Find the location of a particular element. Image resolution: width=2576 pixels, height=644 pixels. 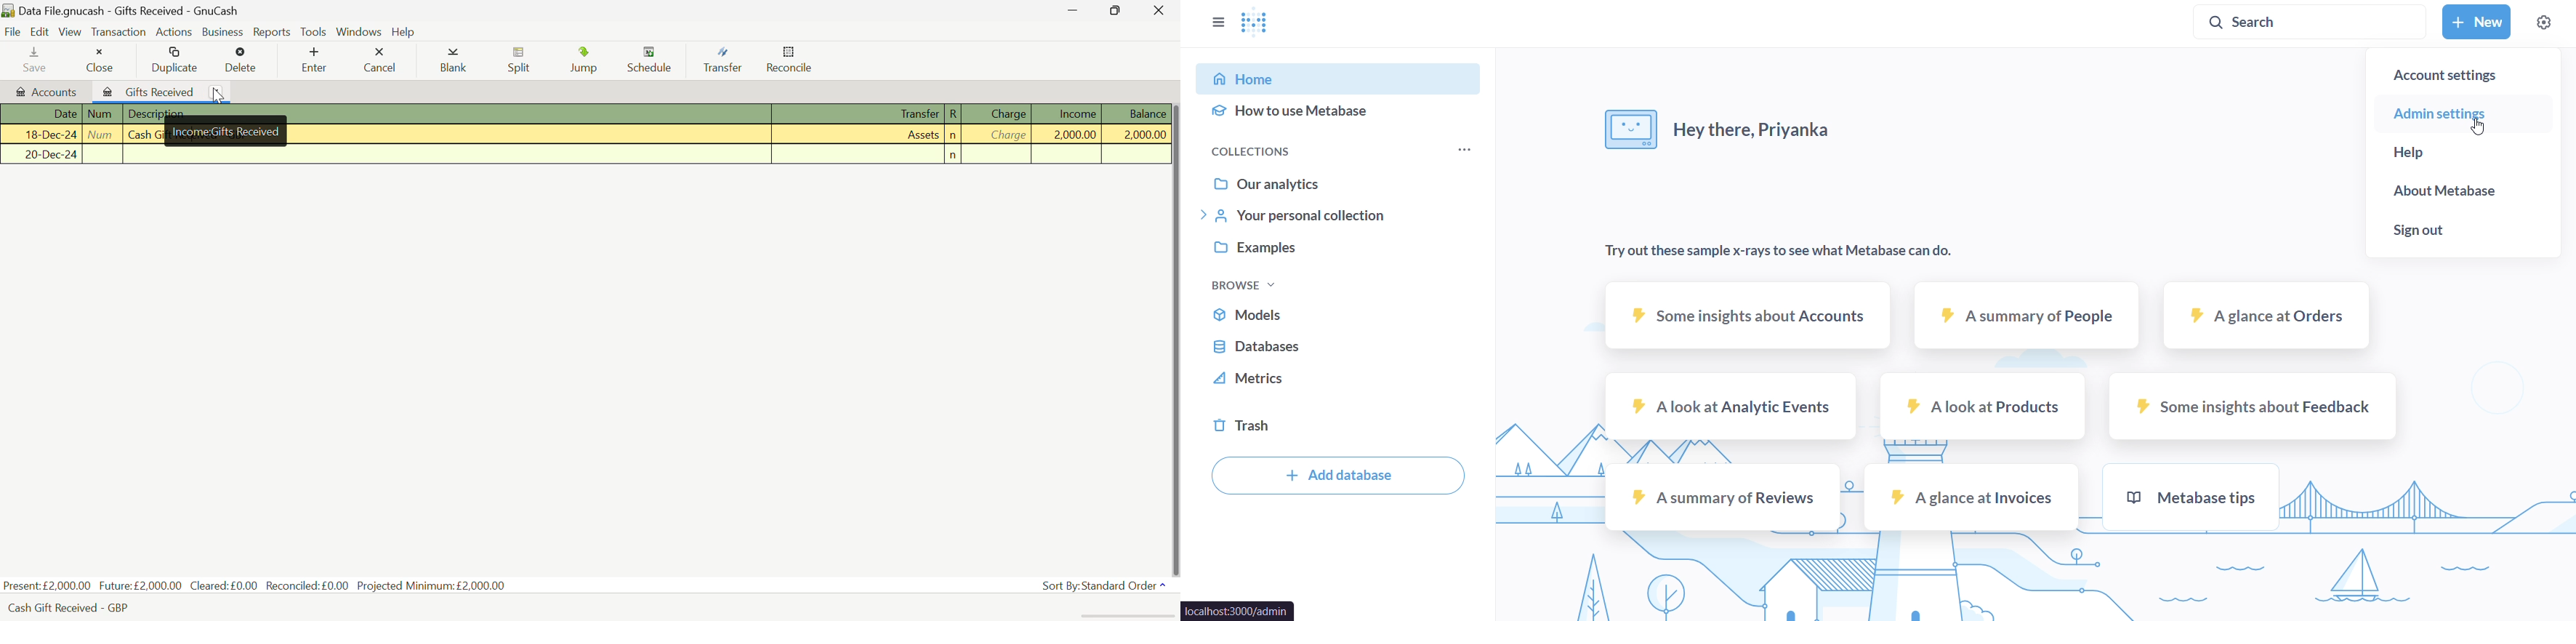

trash is located at coordinates (1338, 426).